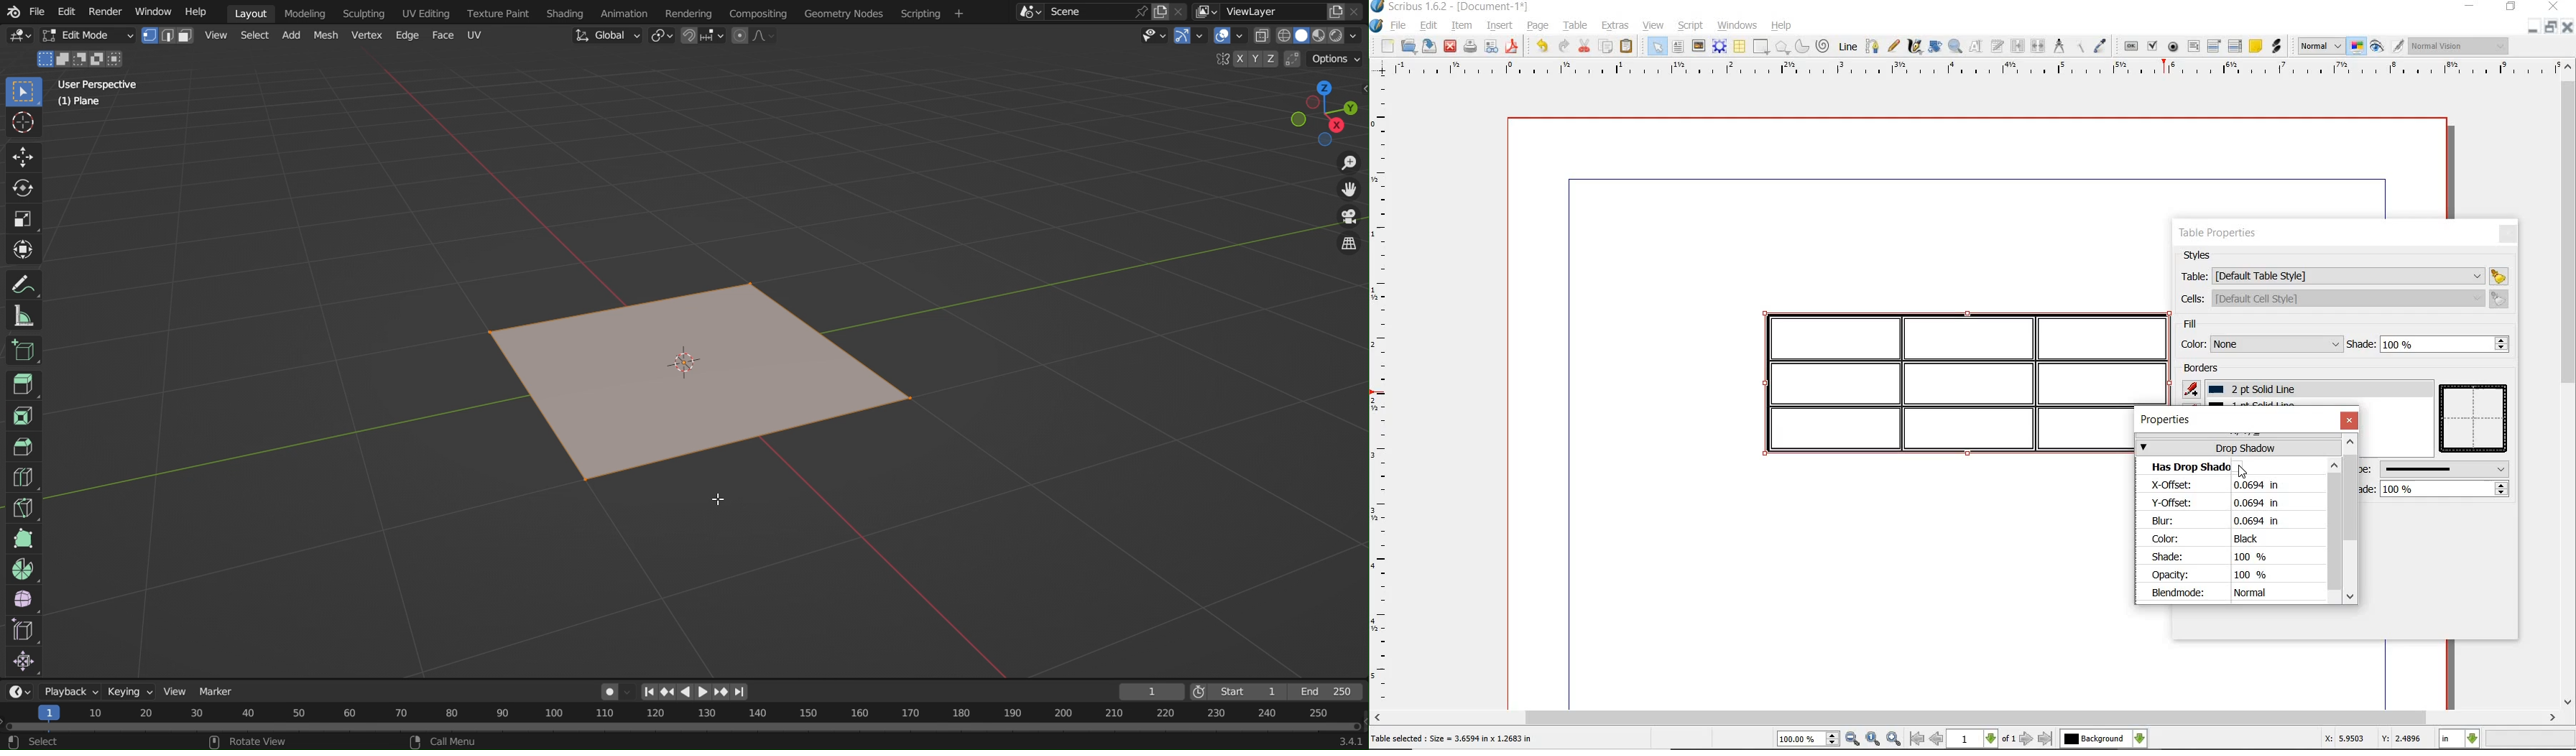  What do you see at coordinates (1873, 48) in the screenshot?
I see `bezier curve` at bounding box center [1873, 48].